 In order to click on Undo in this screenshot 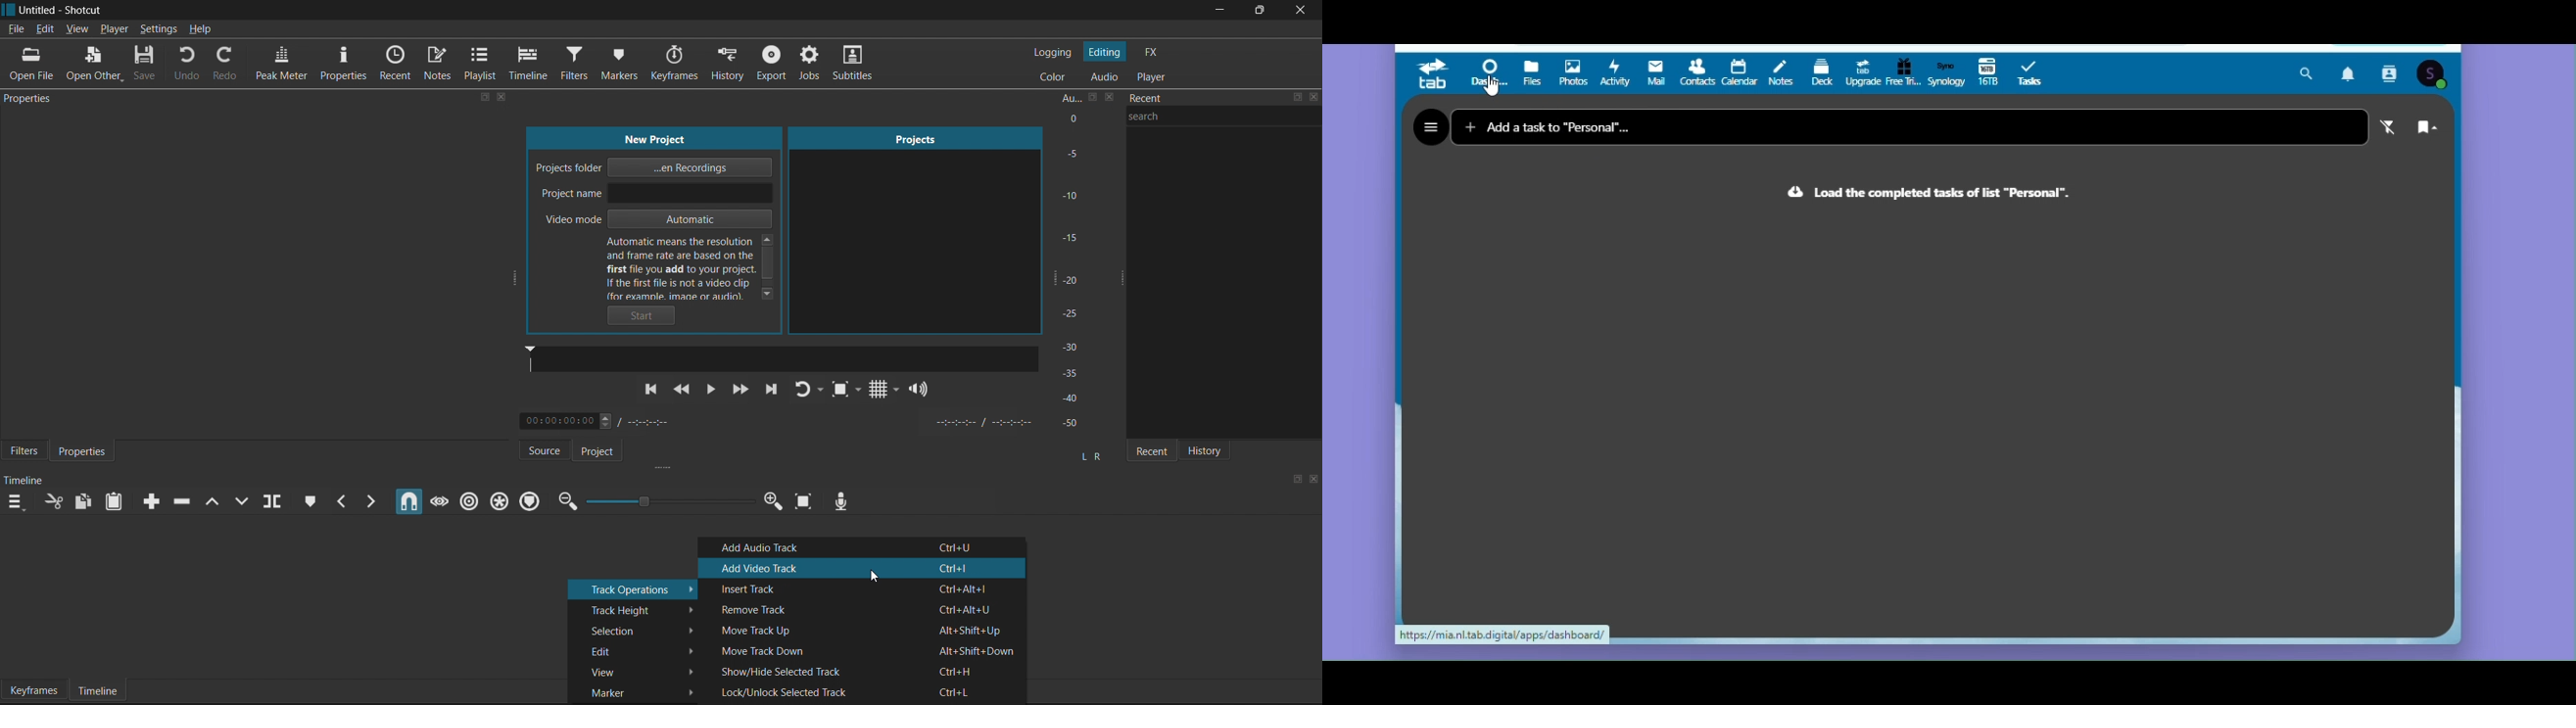, I will do `click(194, 65)`.